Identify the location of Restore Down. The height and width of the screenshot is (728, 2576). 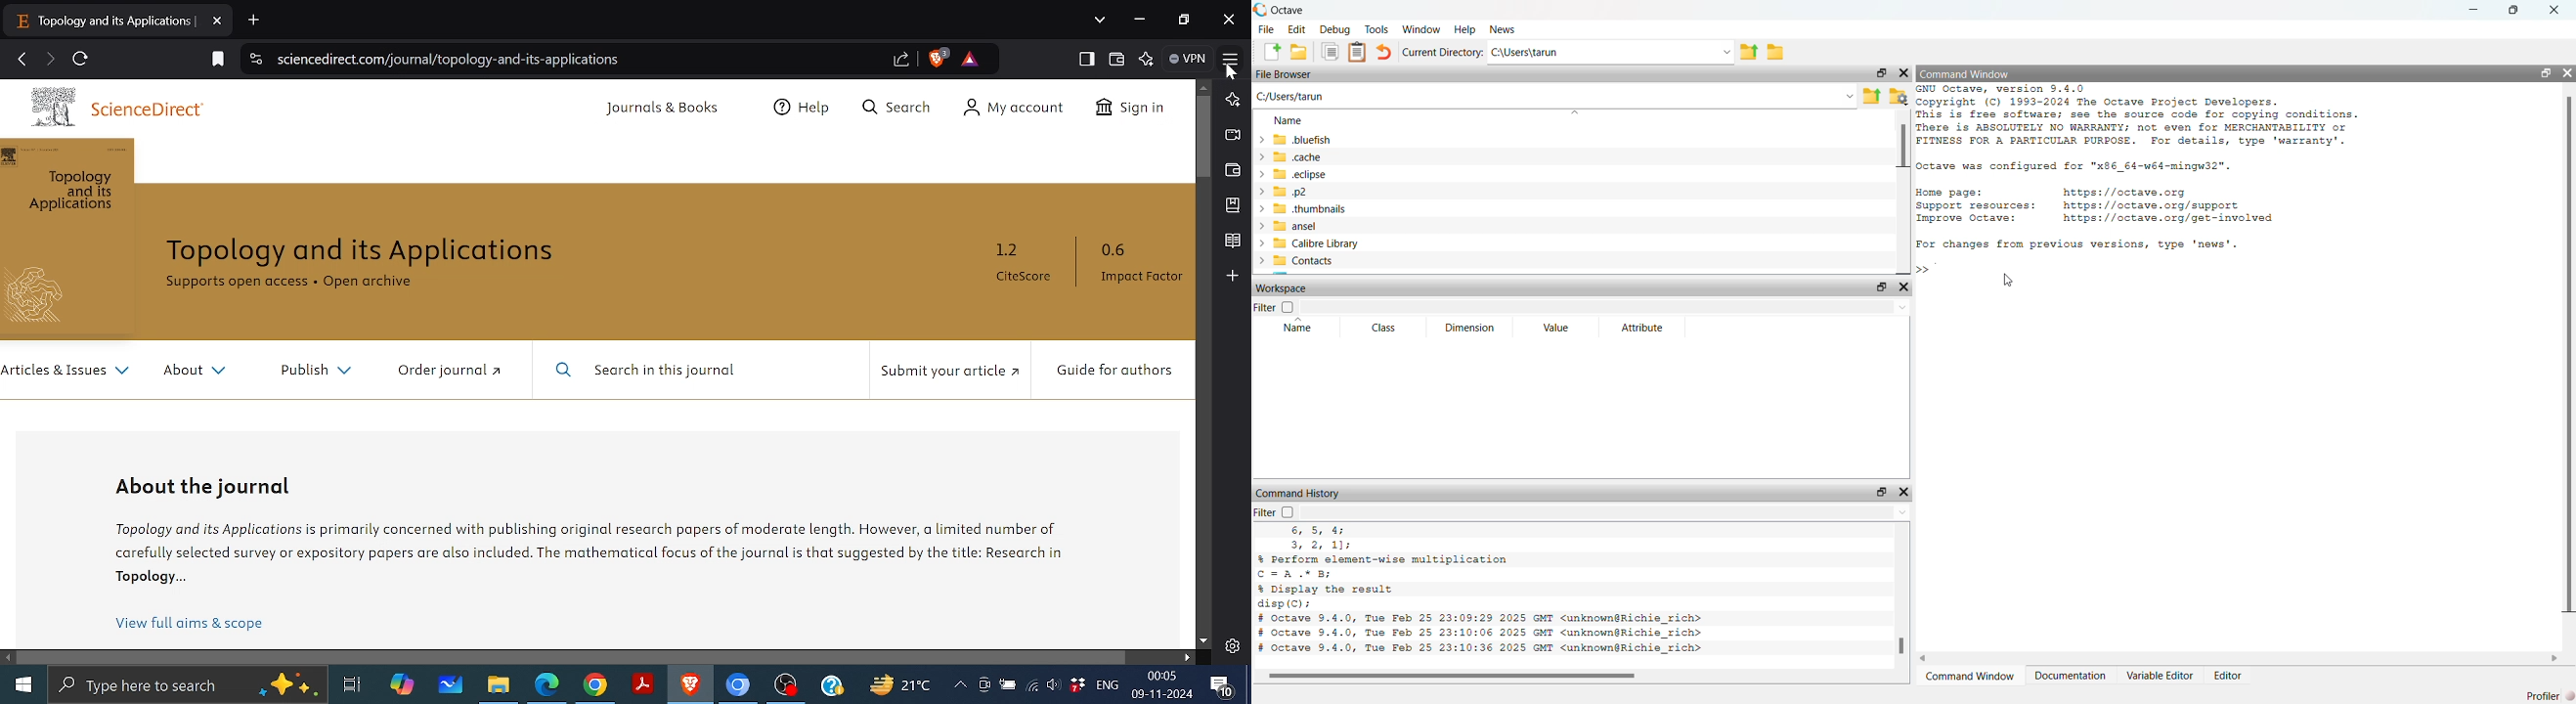
(1883, 286).